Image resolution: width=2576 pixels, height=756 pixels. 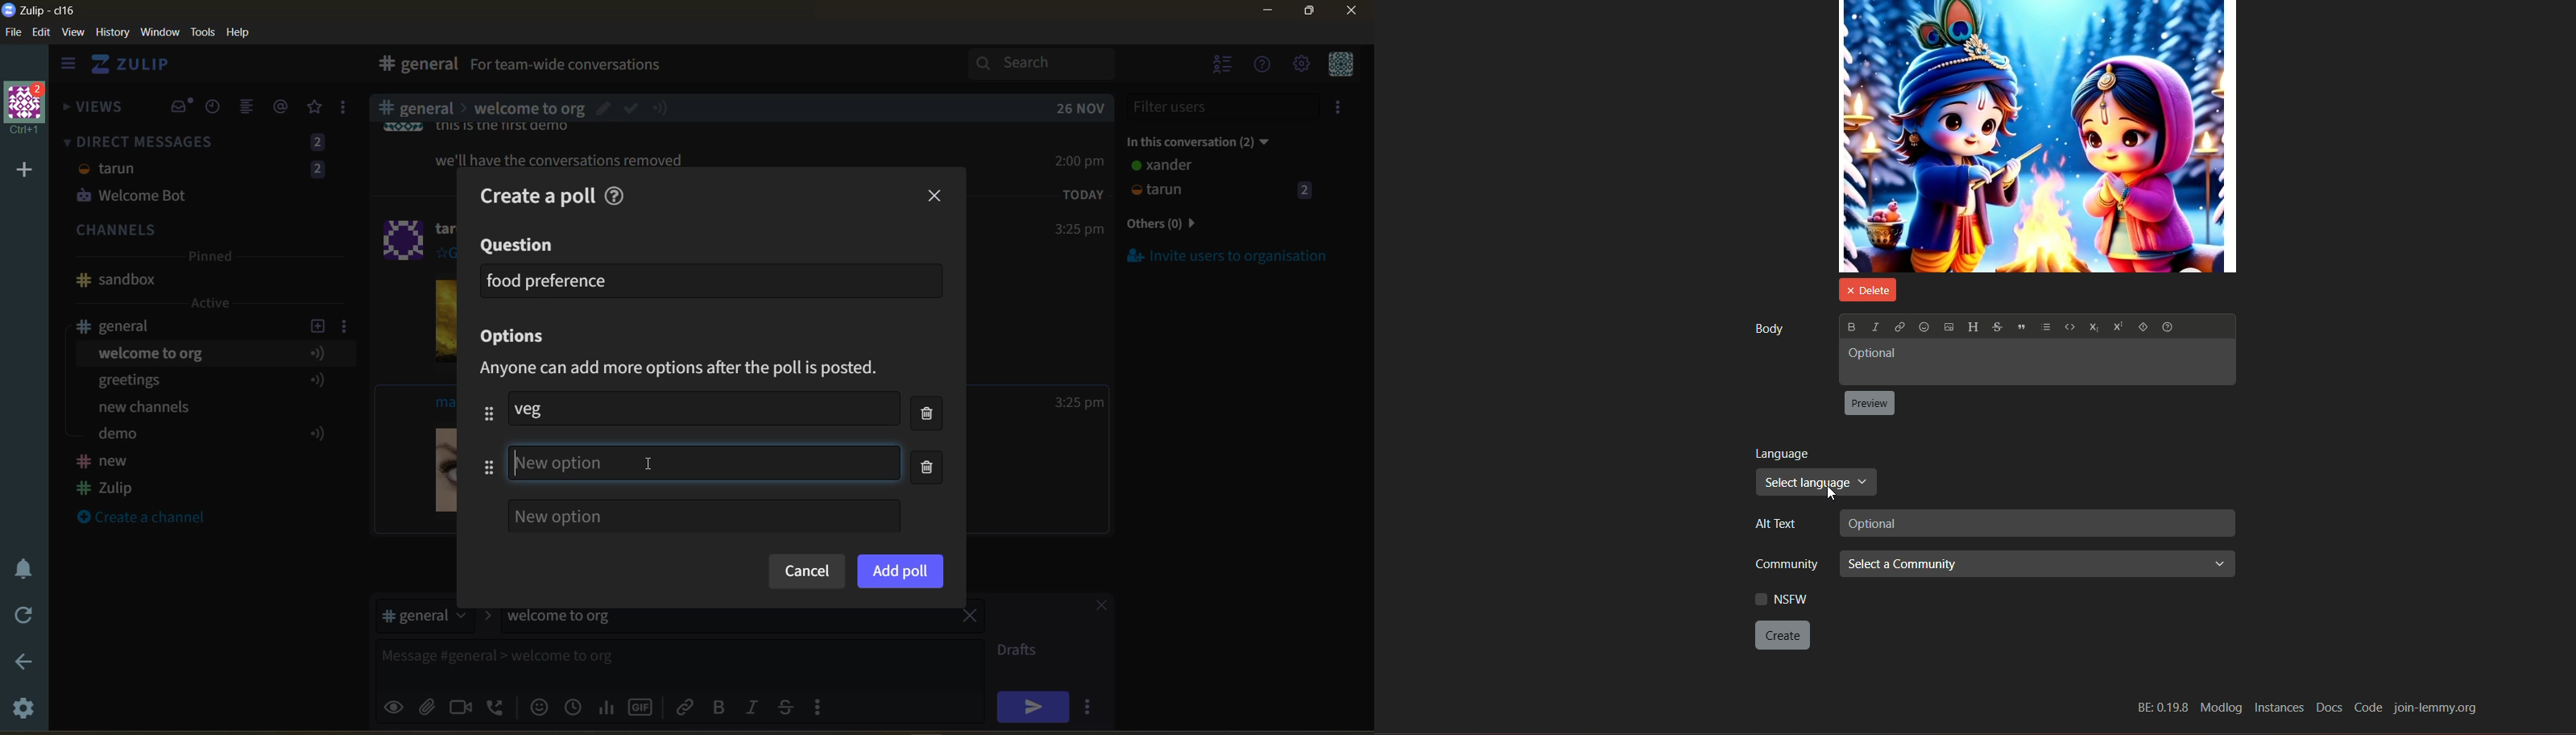 What do you see at coordinates (207, 231) in the screenshot?
I see `channels` at bounding box center [207, 231].